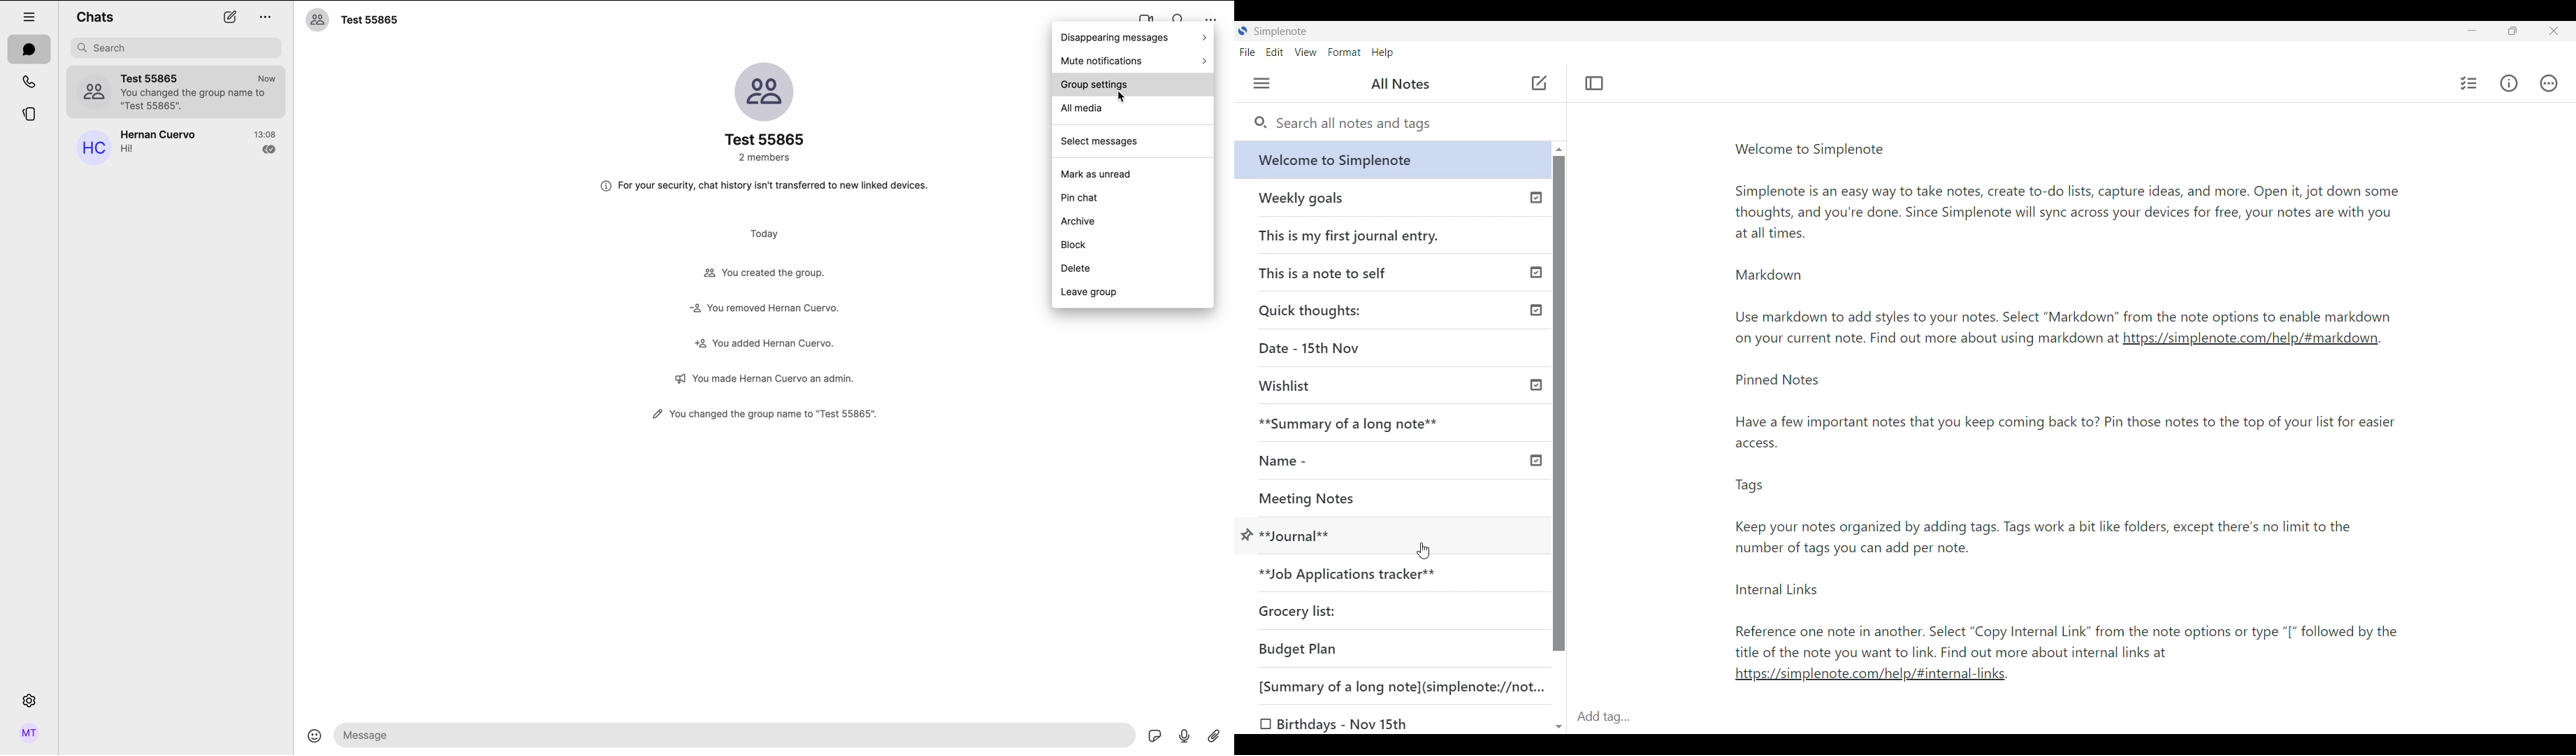  What do you see at coordinates (1261, 83) in the screenshot?
I see `Menu` at bounding box center [1261, 83].